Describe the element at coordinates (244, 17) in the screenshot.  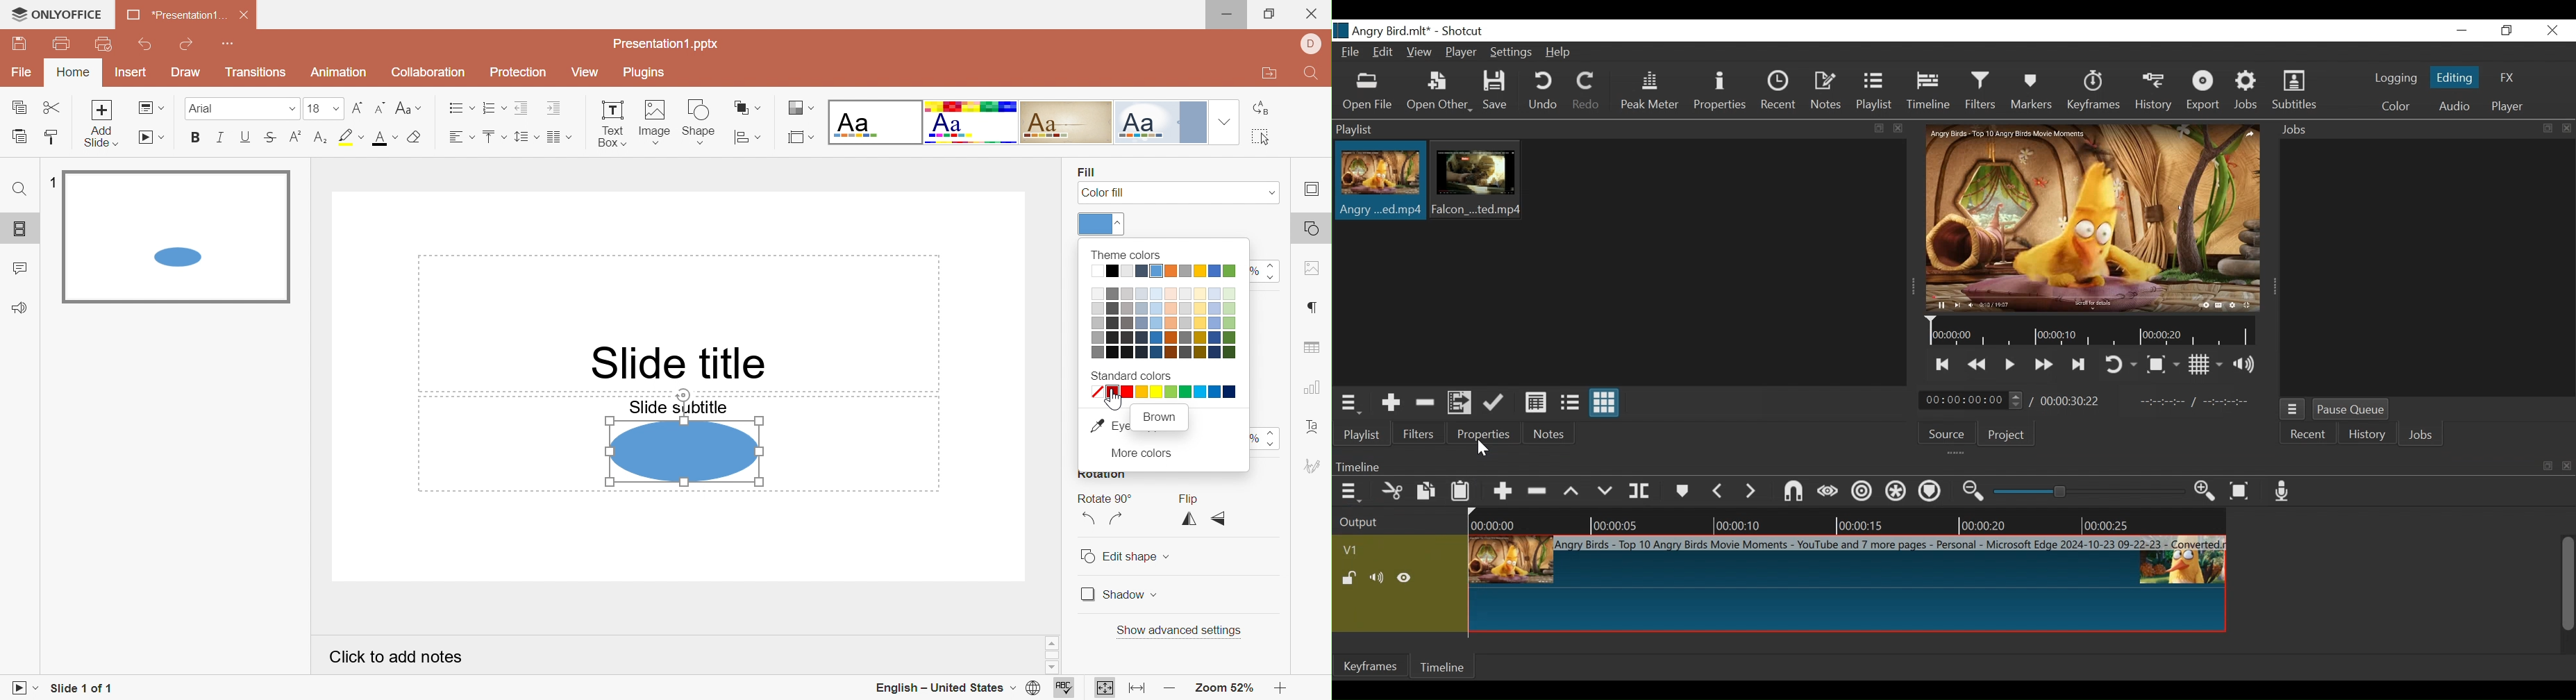
I see `Close` at that location.